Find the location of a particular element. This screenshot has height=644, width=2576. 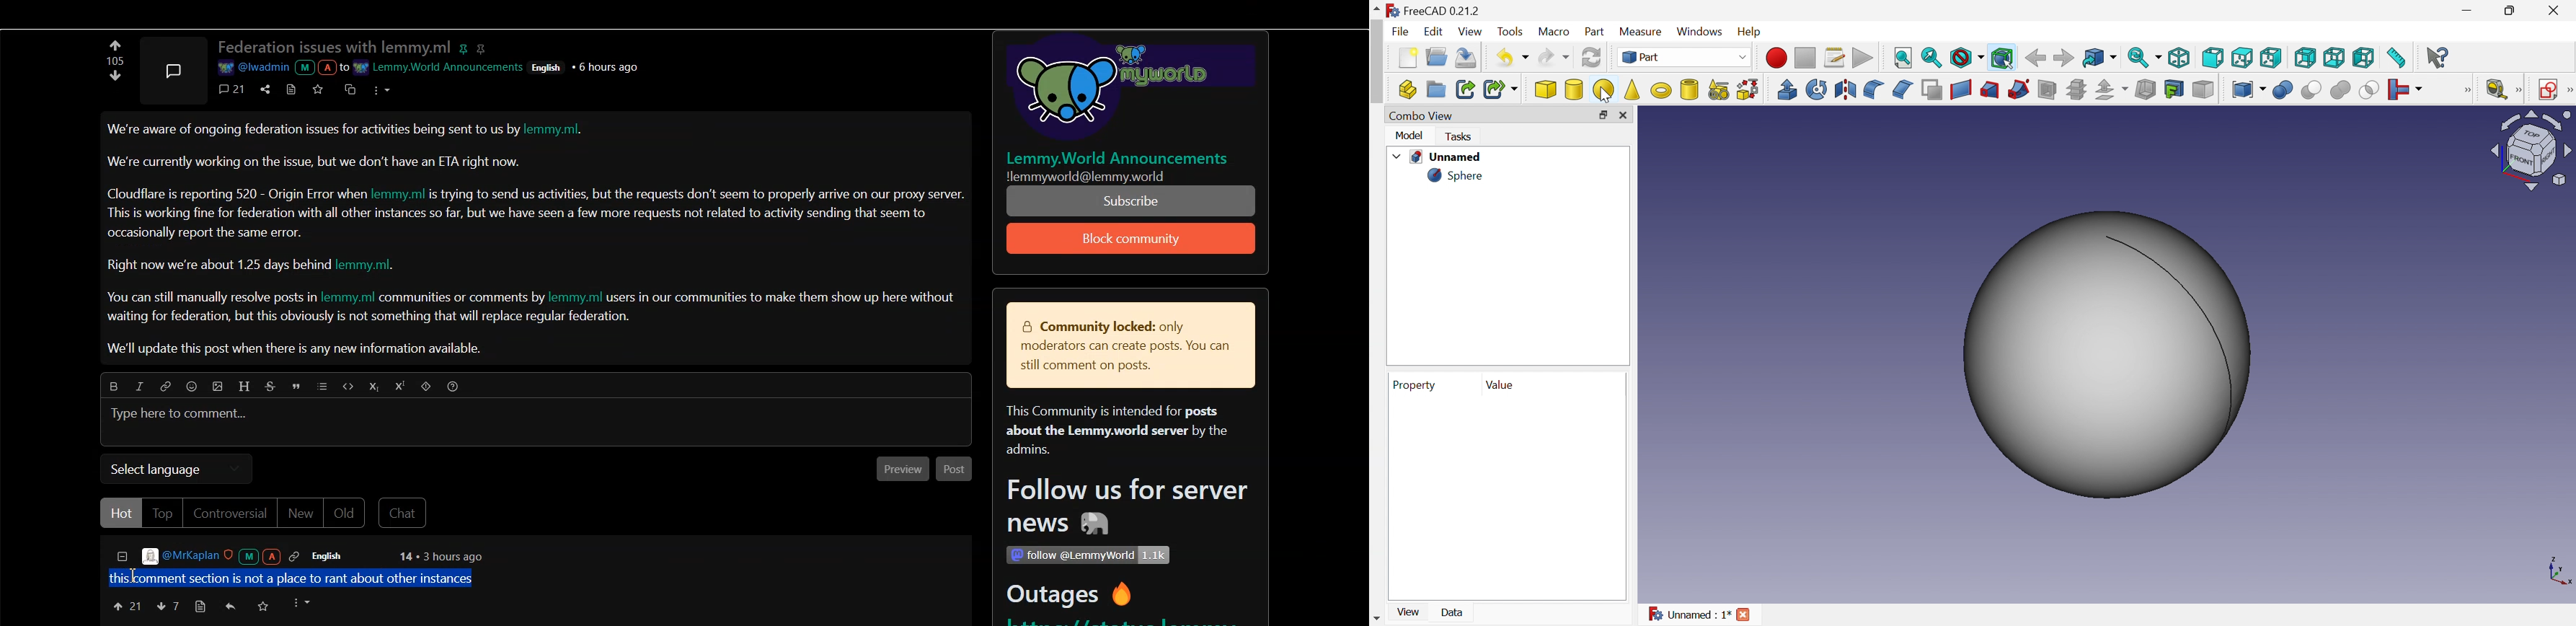

New is located at coordinates (1407, 58).